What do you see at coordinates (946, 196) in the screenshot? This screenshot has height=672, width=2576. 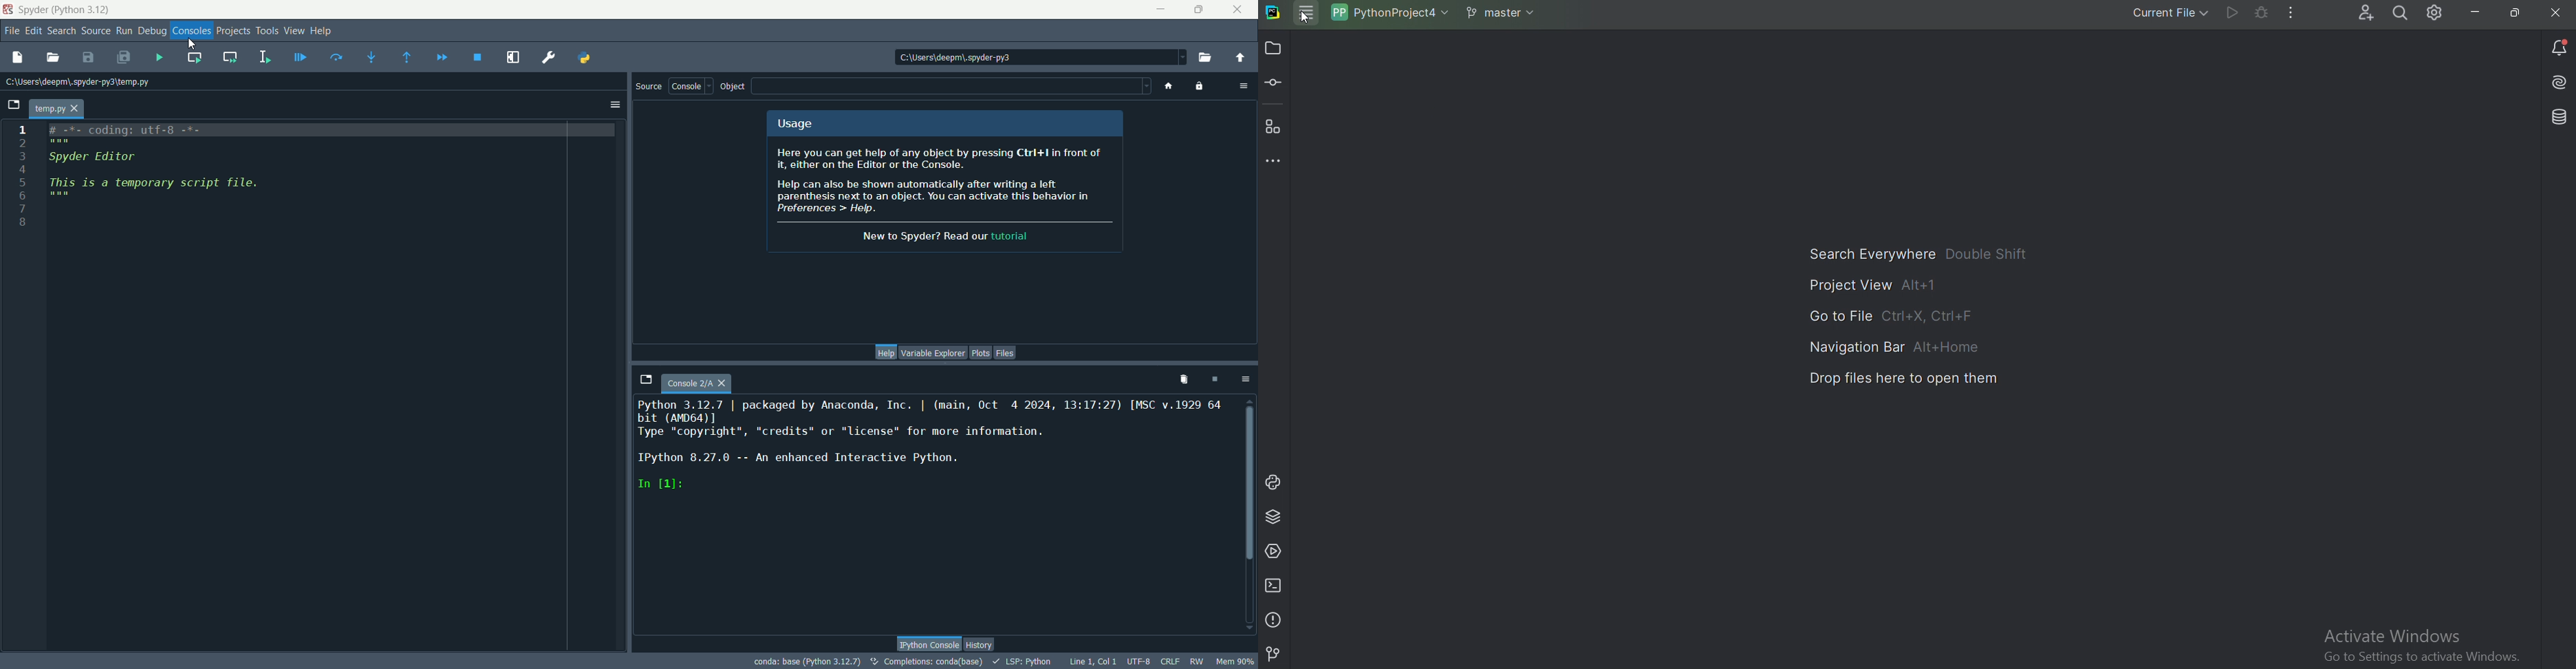 I see `info about spyder` at bounding box center [946, 196].